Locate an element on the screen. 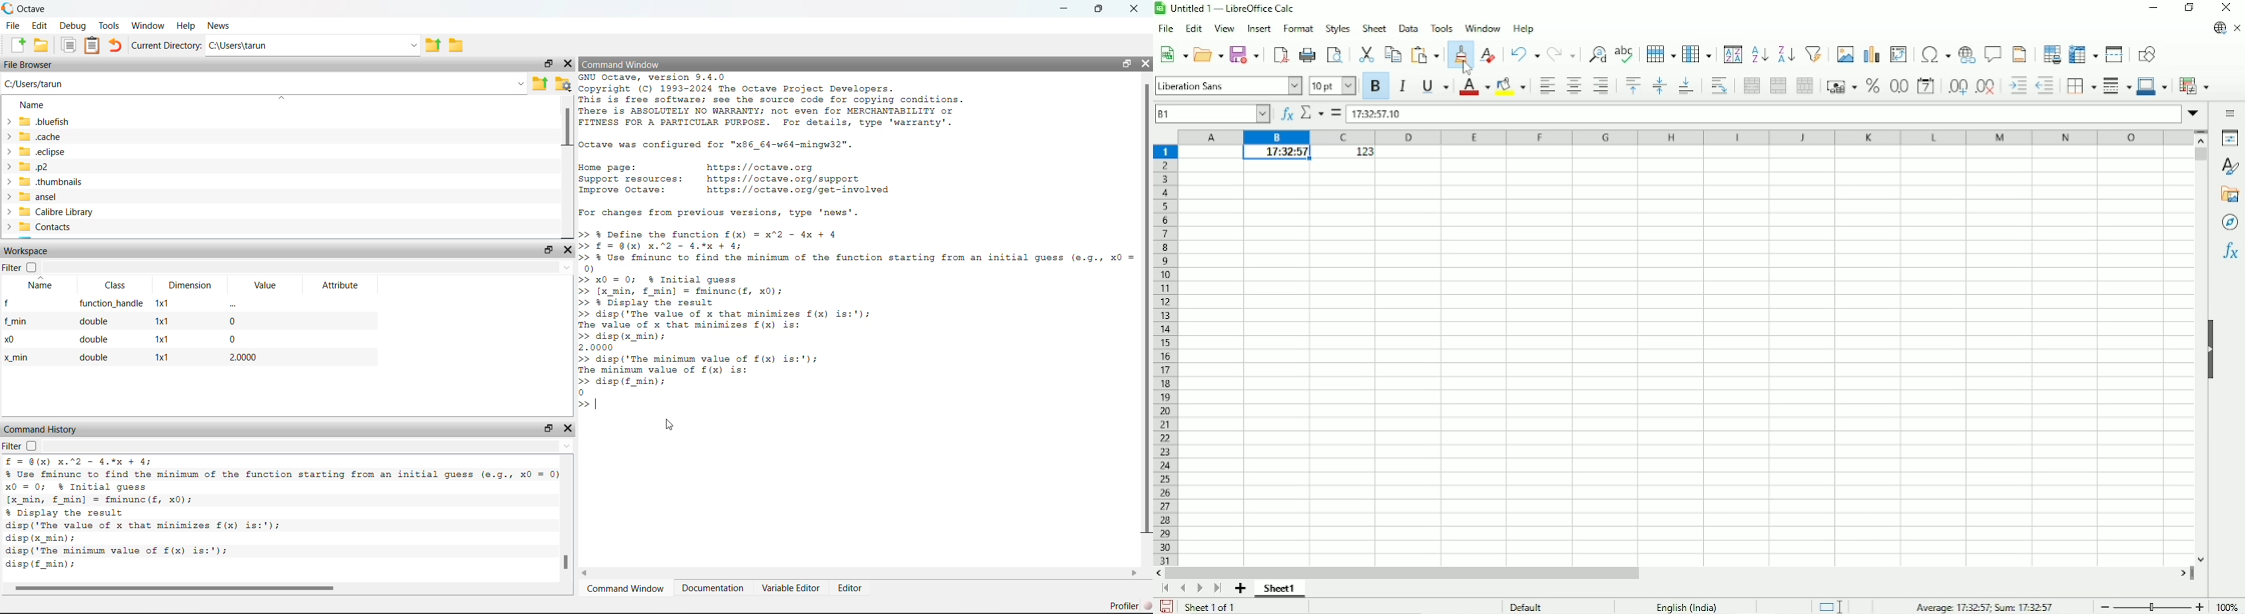  Format as number is located at coordinates (1899, 87).